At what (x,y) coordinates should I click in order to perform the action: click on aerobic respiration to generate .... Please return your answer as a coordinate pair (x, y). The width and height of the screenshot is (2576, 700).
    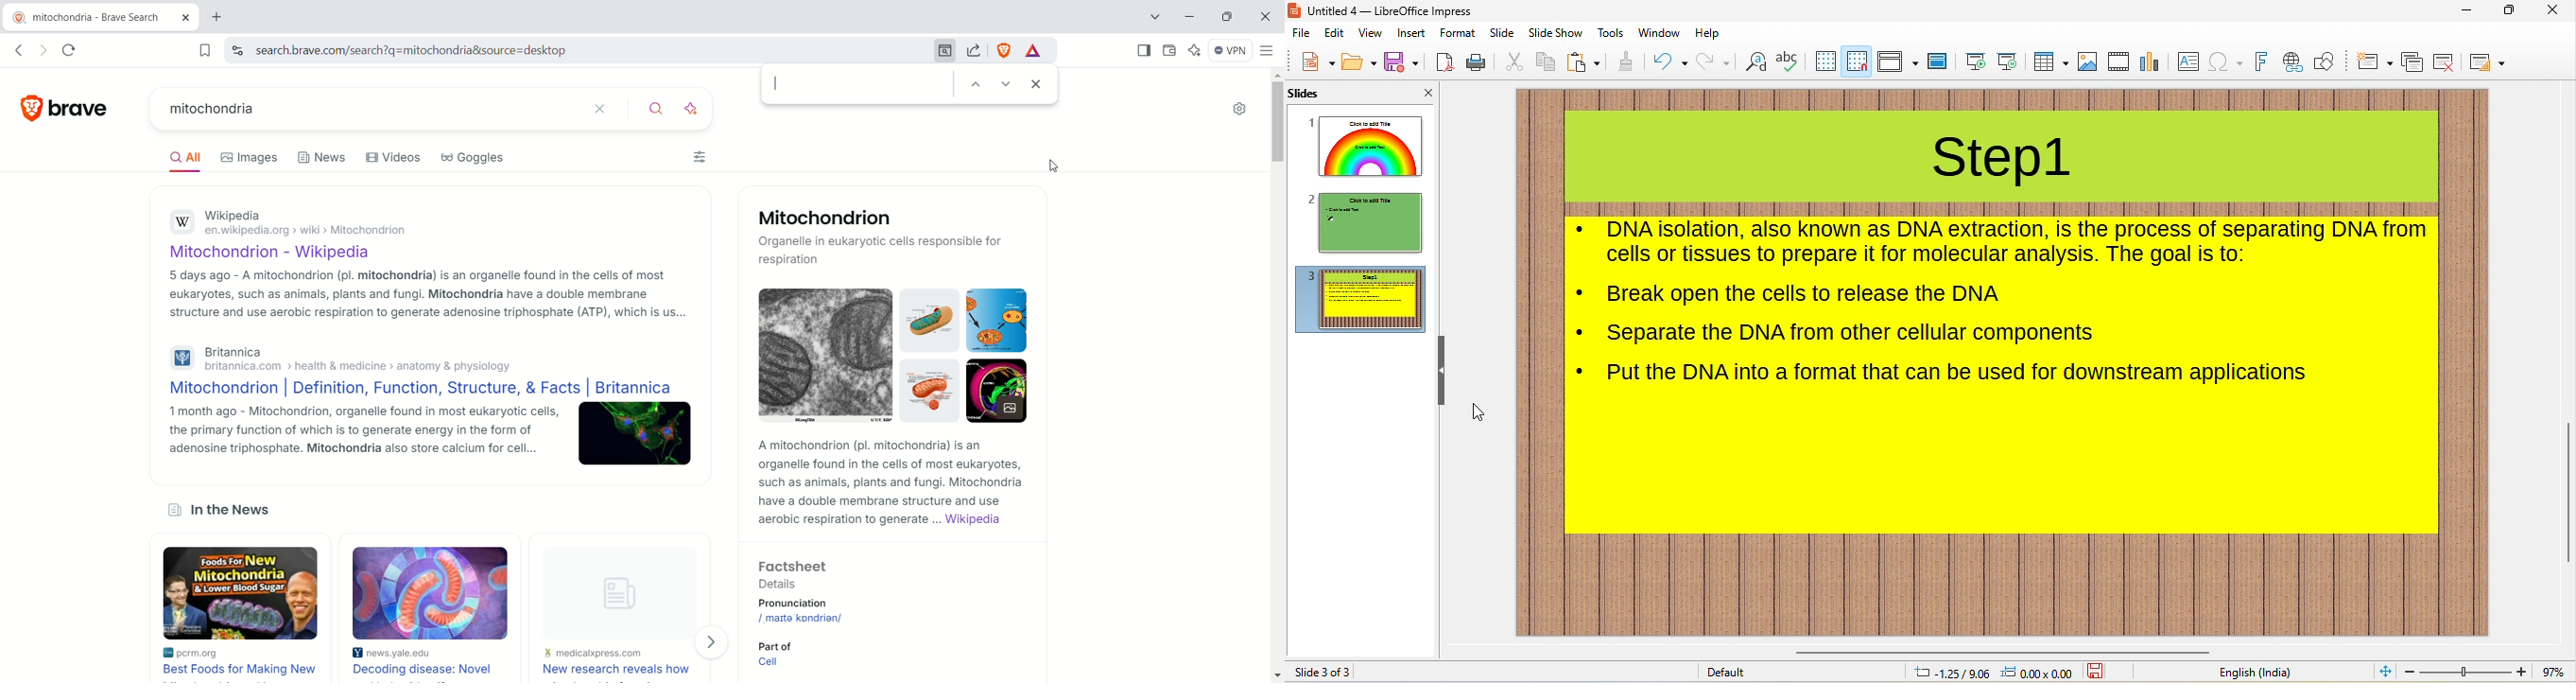
    Looking at the image, I should click on (850, 520).